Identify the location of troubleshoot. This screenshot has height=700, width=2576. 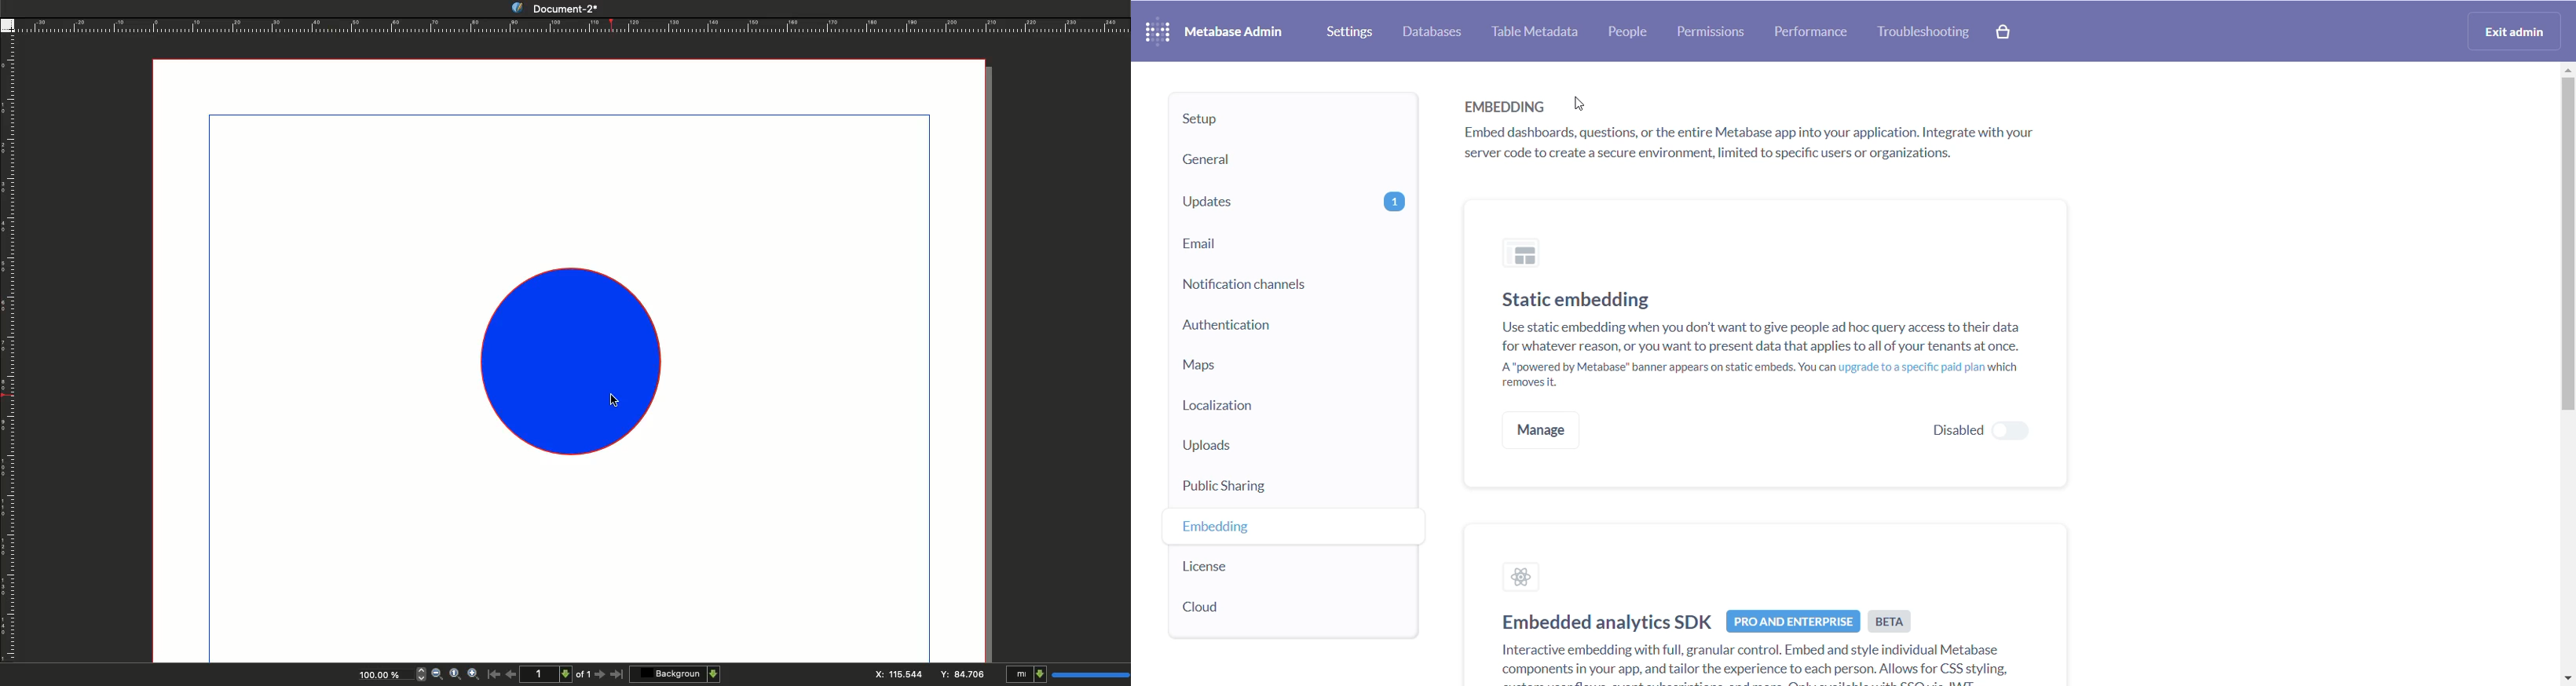
(1924, 32).